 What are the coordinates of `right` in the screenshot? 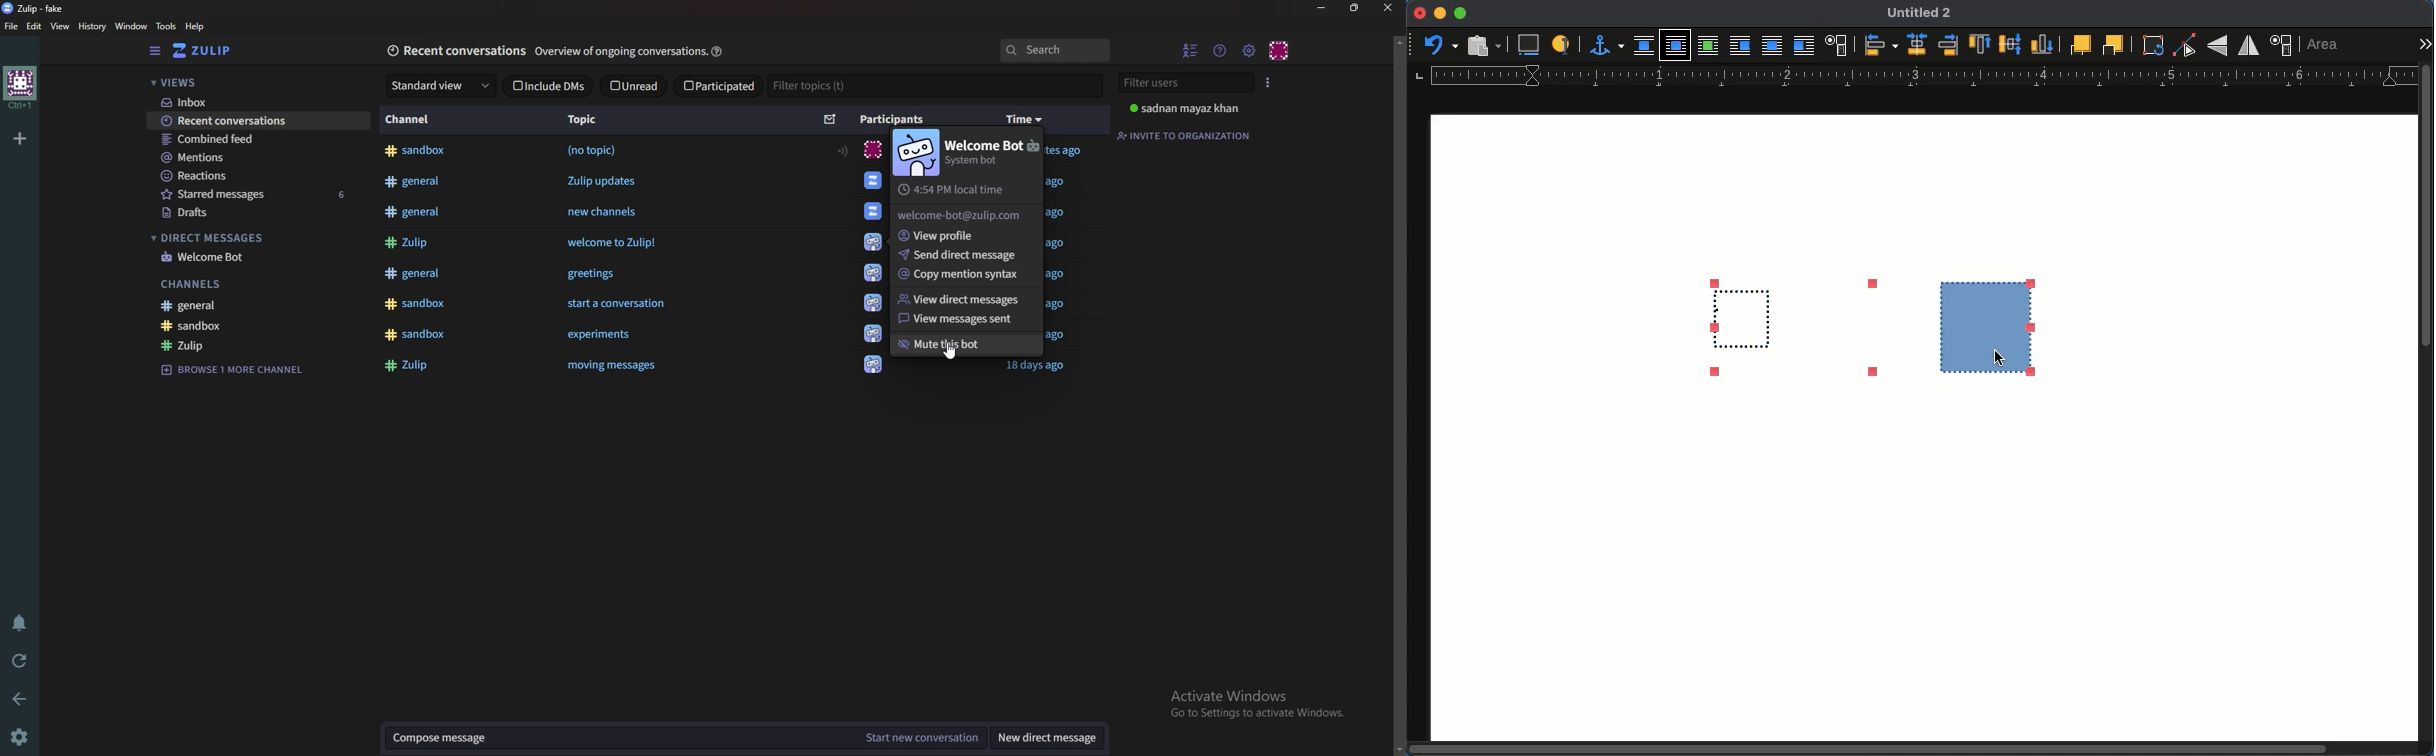 It's located at (1948, 45).